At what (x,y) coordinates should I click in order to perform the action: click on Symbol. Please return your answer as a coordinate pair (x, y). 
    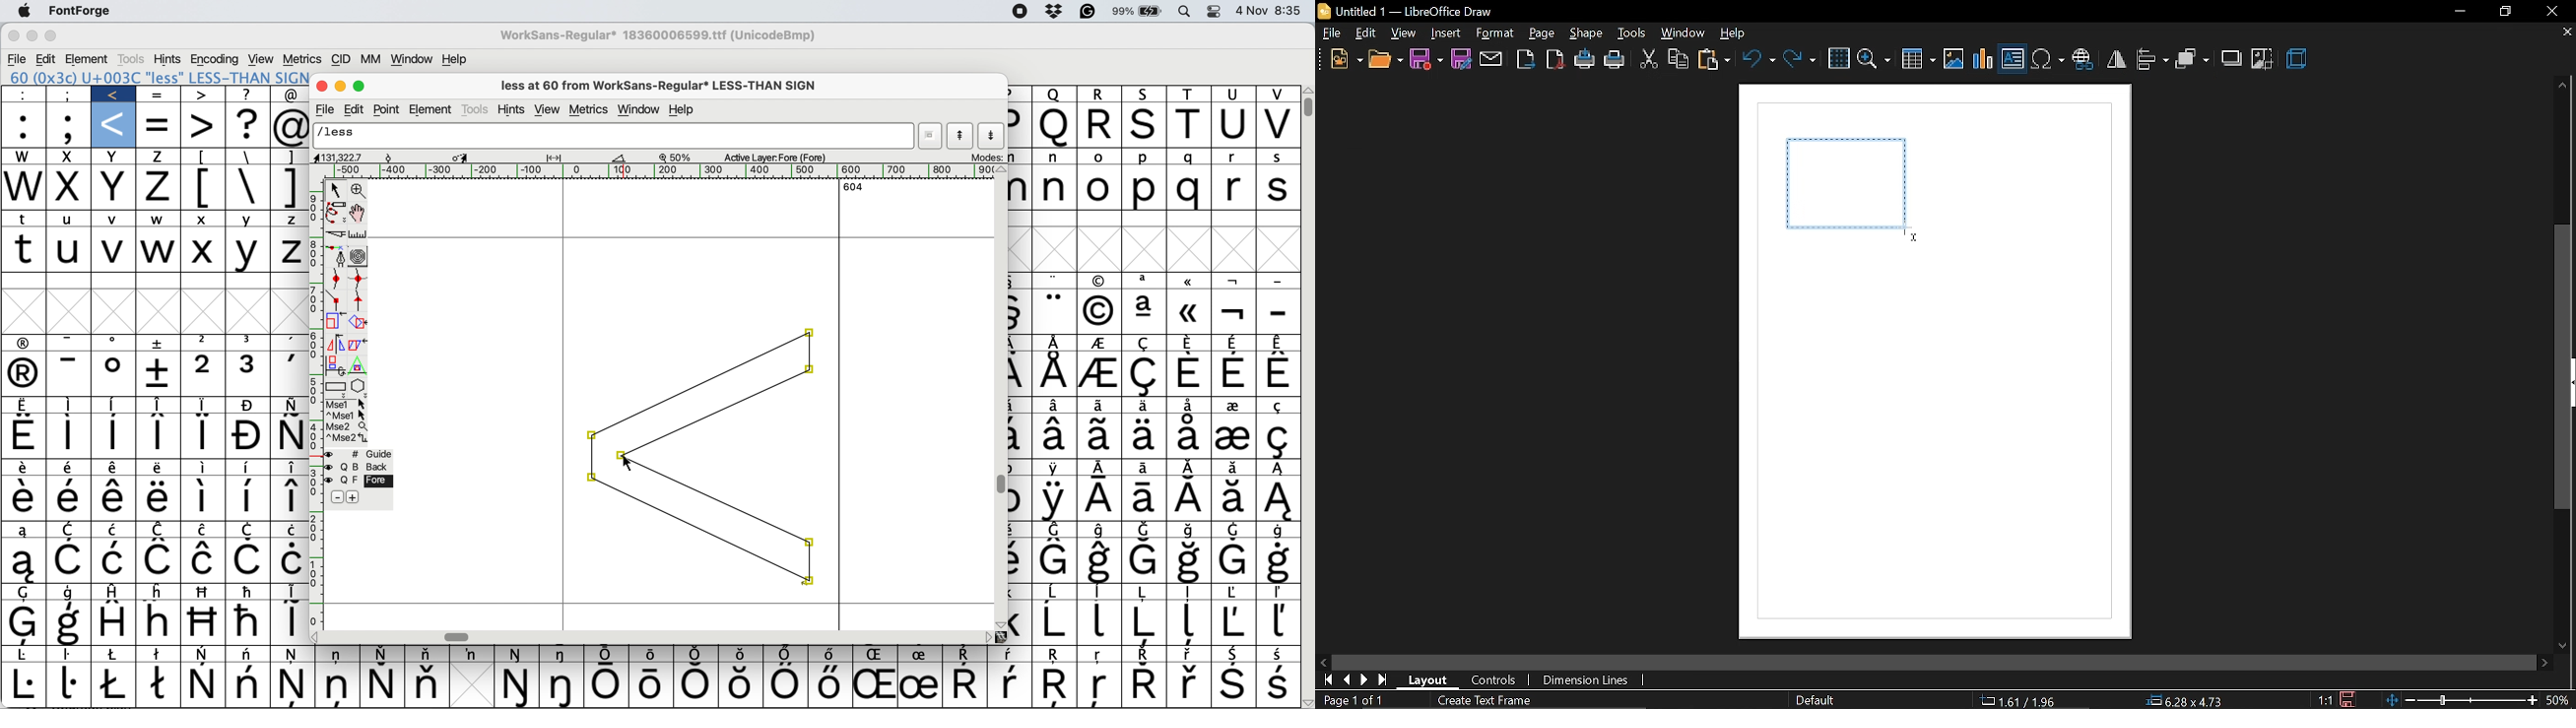
    Looking at the image, I should click on (116, 592).